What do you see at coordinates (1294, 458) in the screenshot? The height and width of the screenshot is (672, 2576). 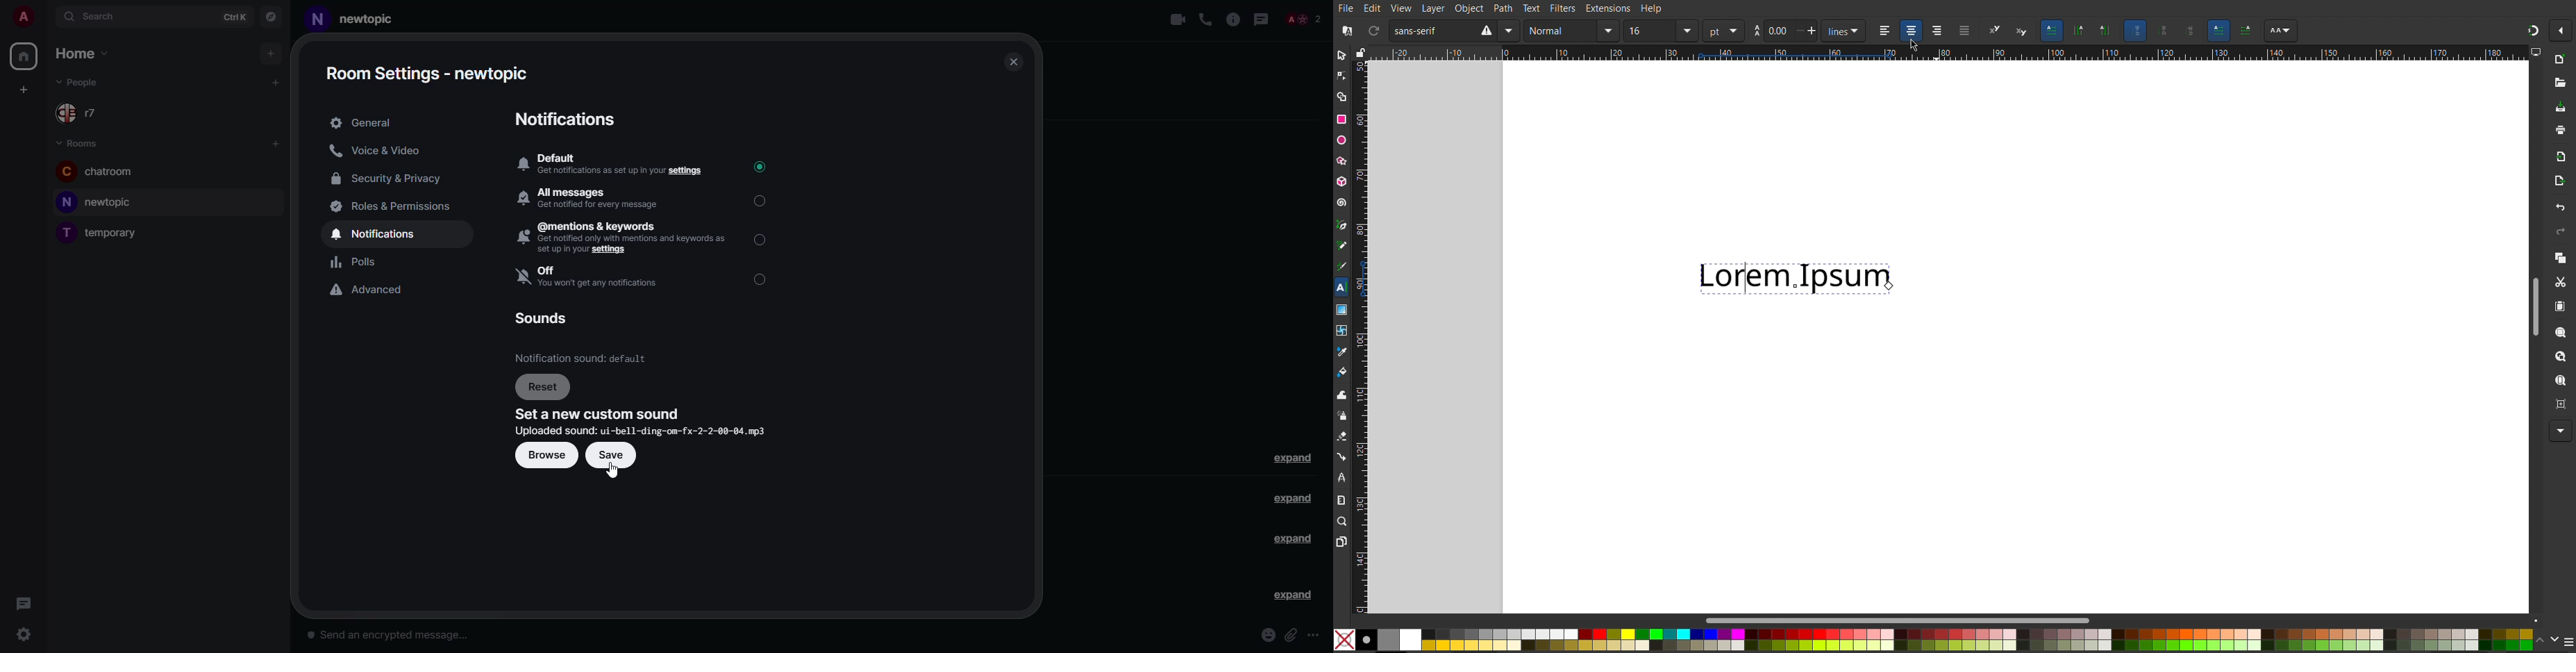 I see `expand` at bounding box center [1294, 458].